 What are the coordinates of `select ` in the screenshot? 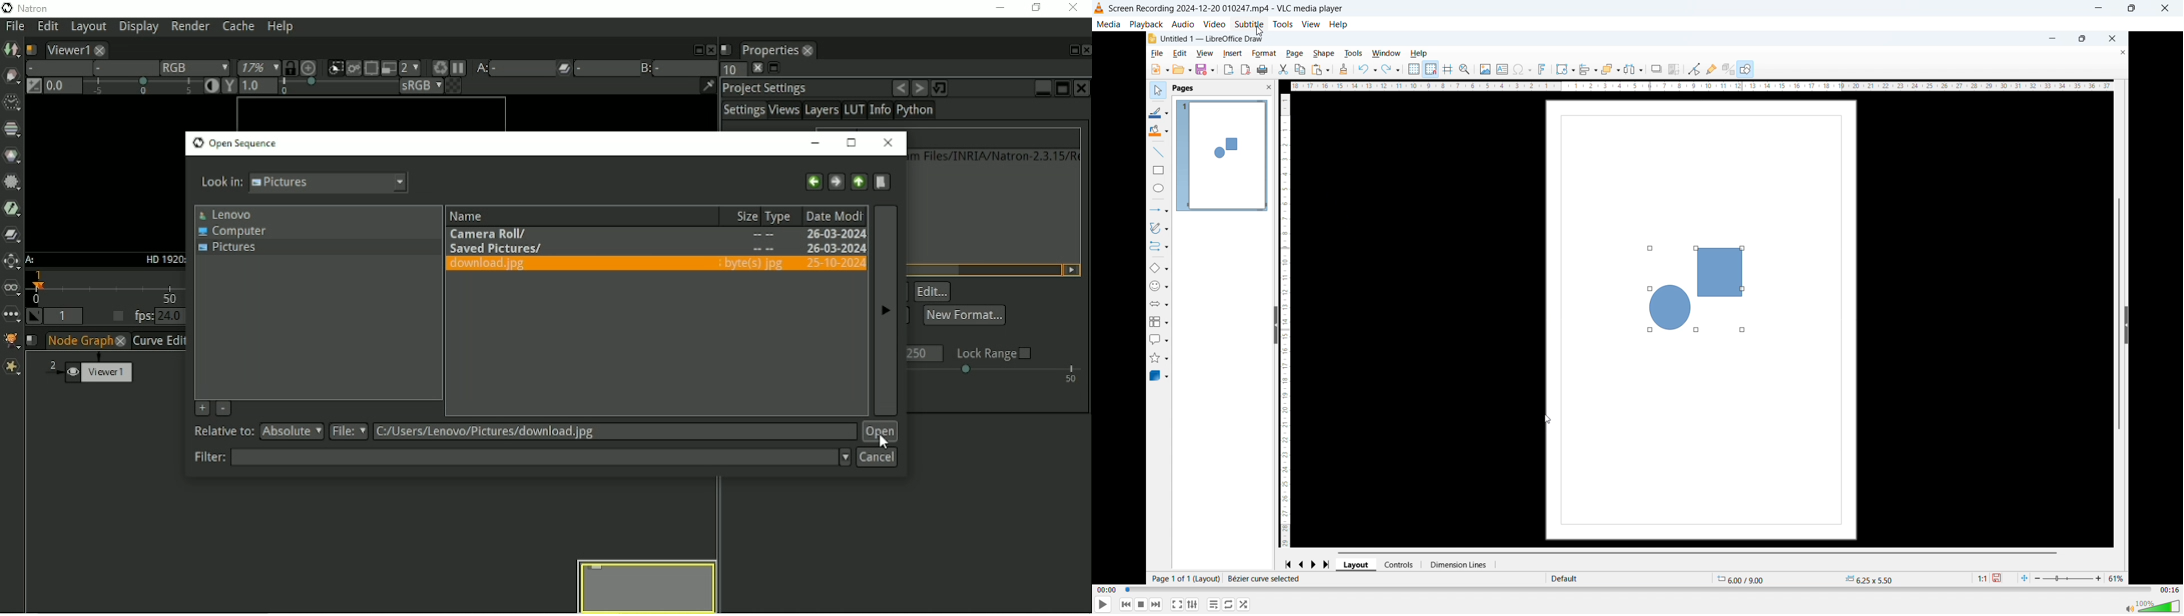 It's located at (1156, 89).